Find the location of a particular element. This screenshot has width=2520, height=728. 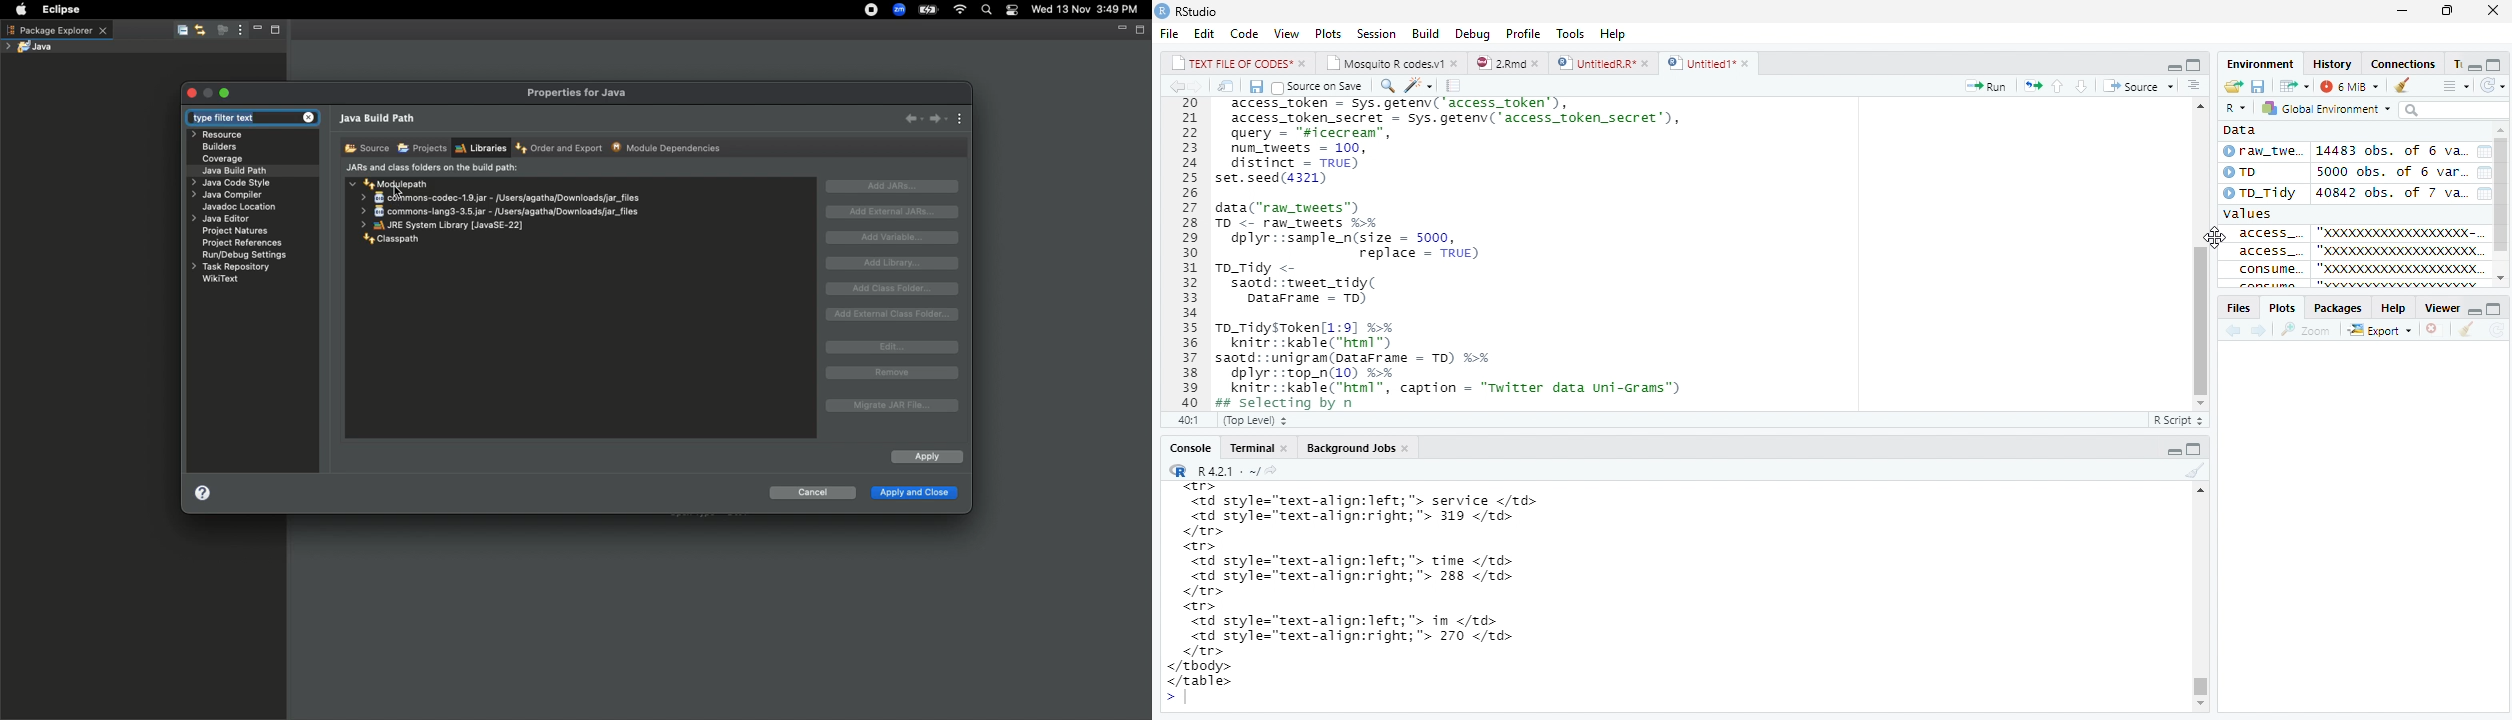

Background Jobs is located at coordinates (1360, 447).